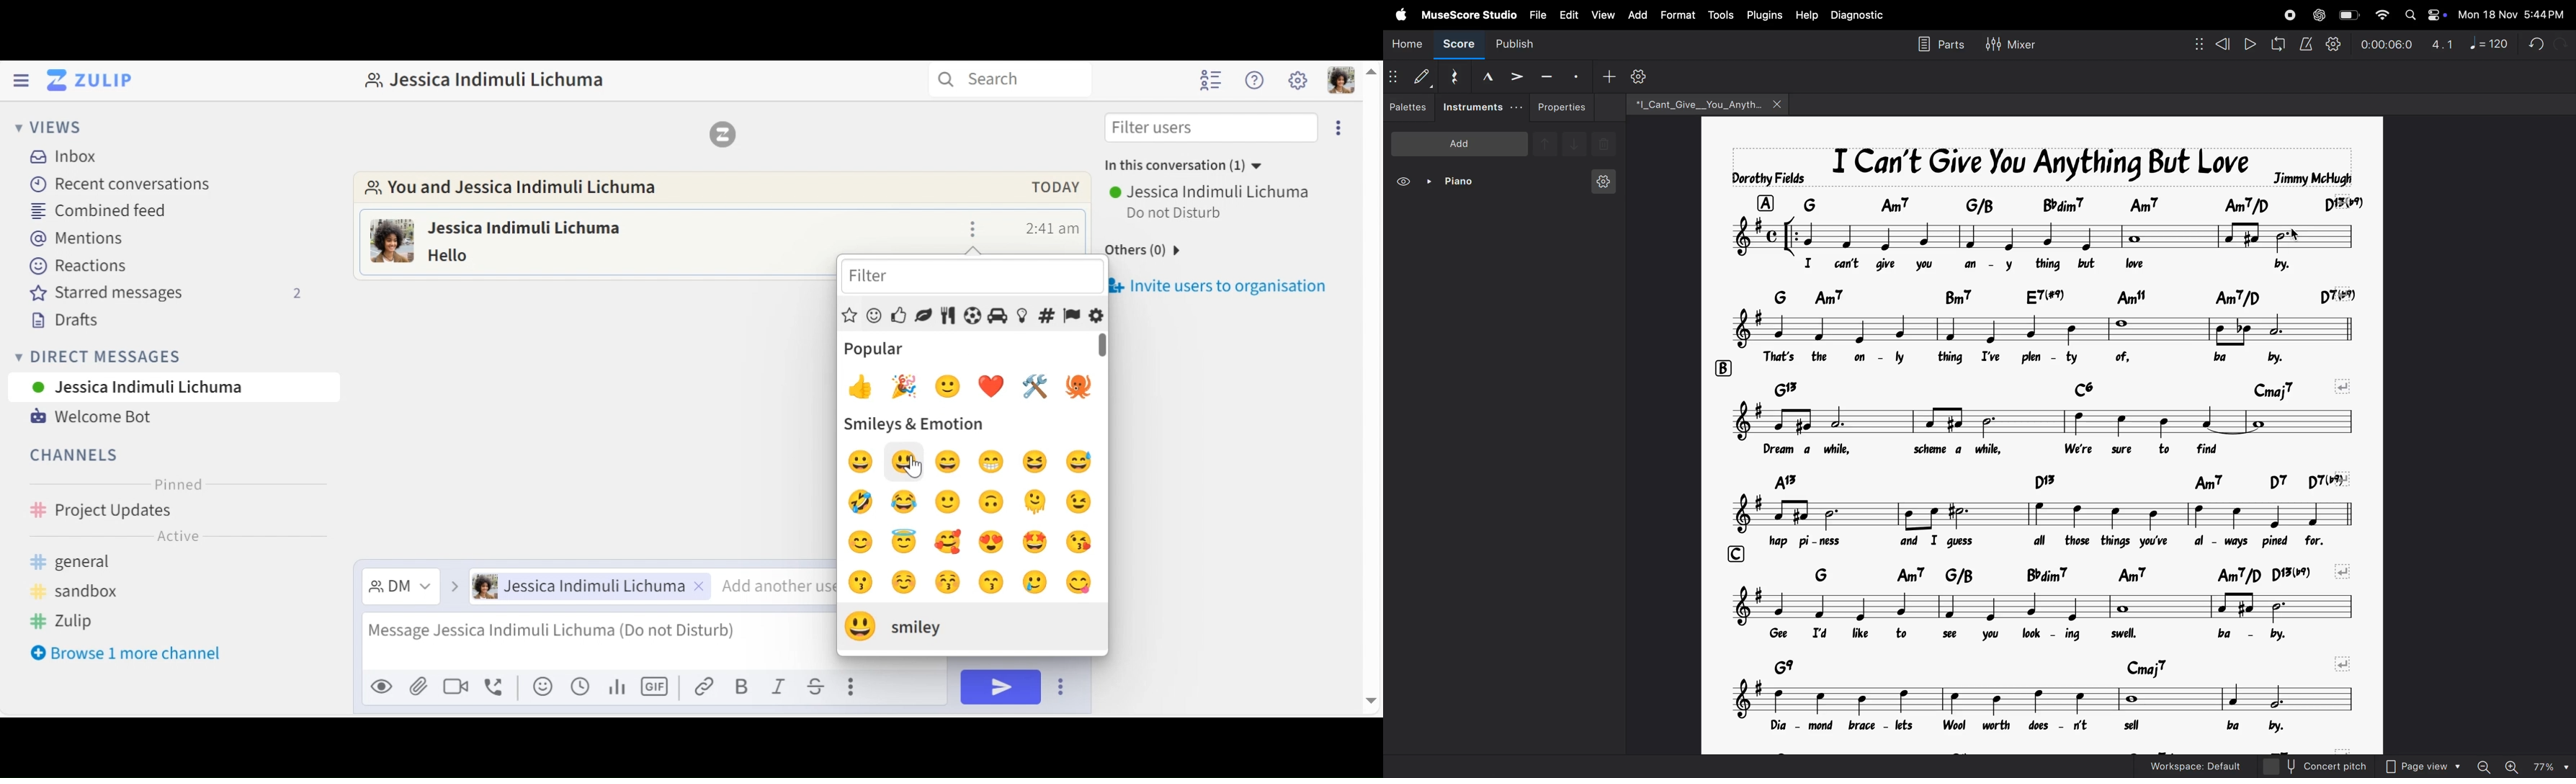 The height and width of the screenshot is (784, 2576). I want to click on Channels, so click(76, 457).